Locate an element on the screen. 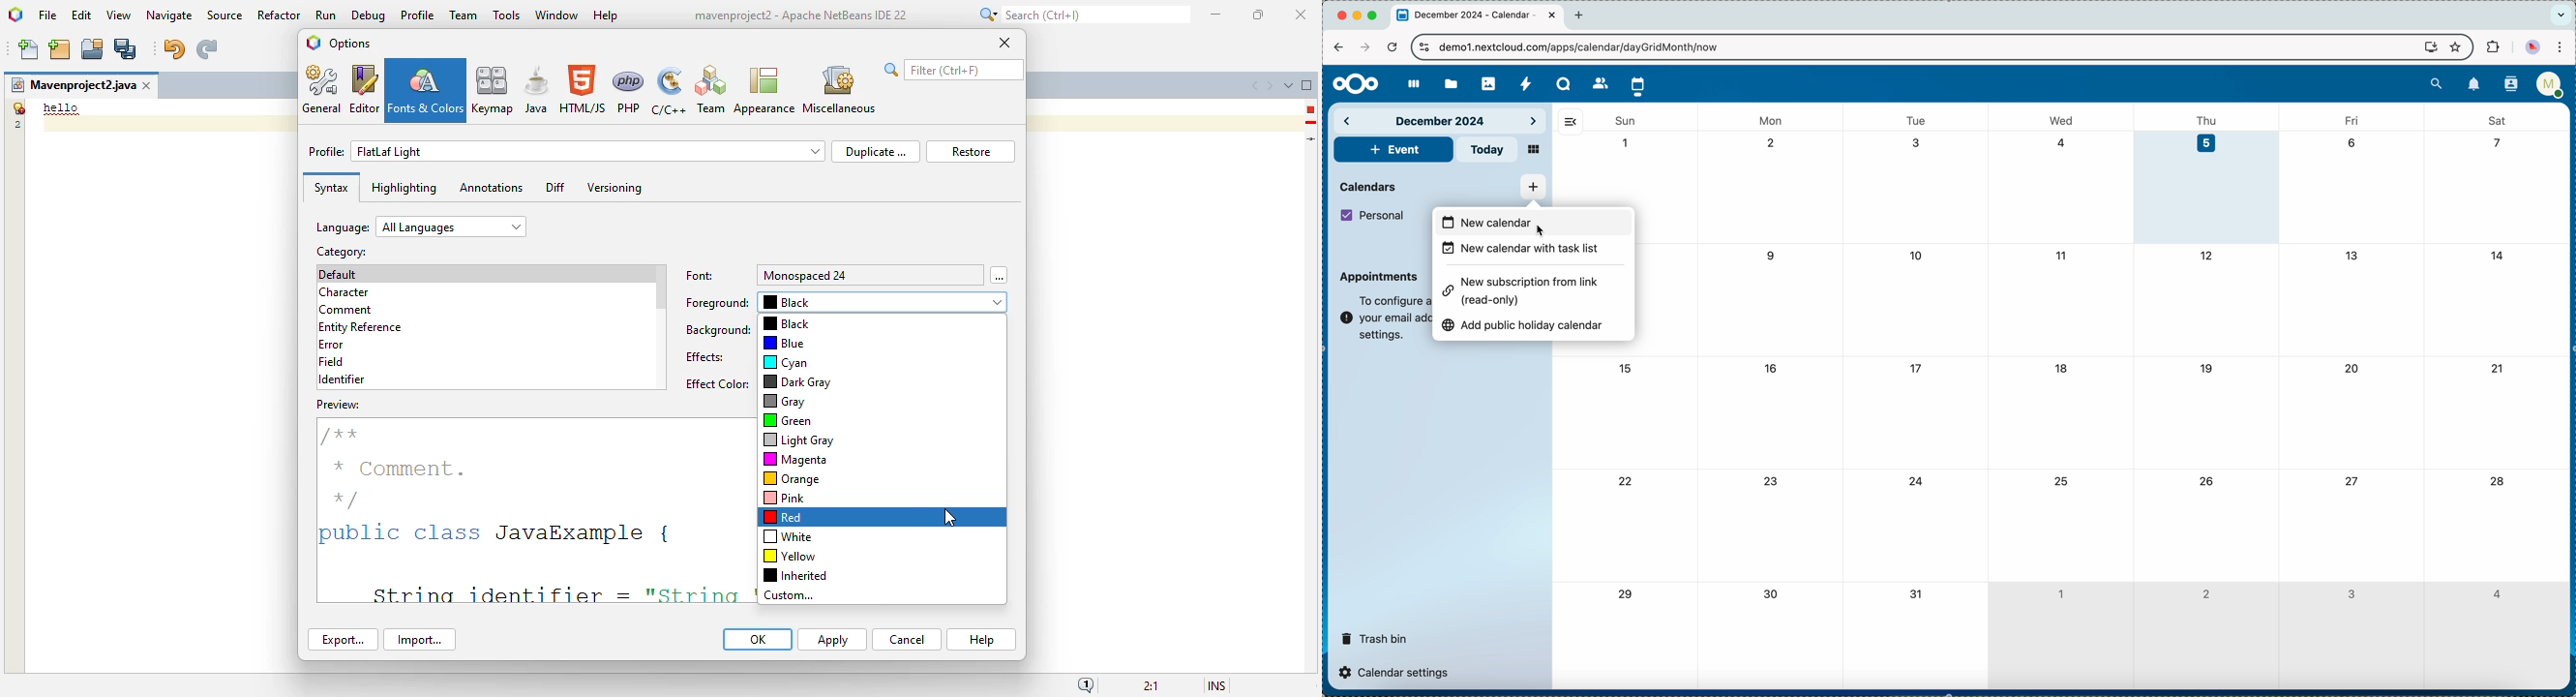 The height and width of the screenshot is (700, 2576). click on add new calendar is located at coordinates (1533, 187).